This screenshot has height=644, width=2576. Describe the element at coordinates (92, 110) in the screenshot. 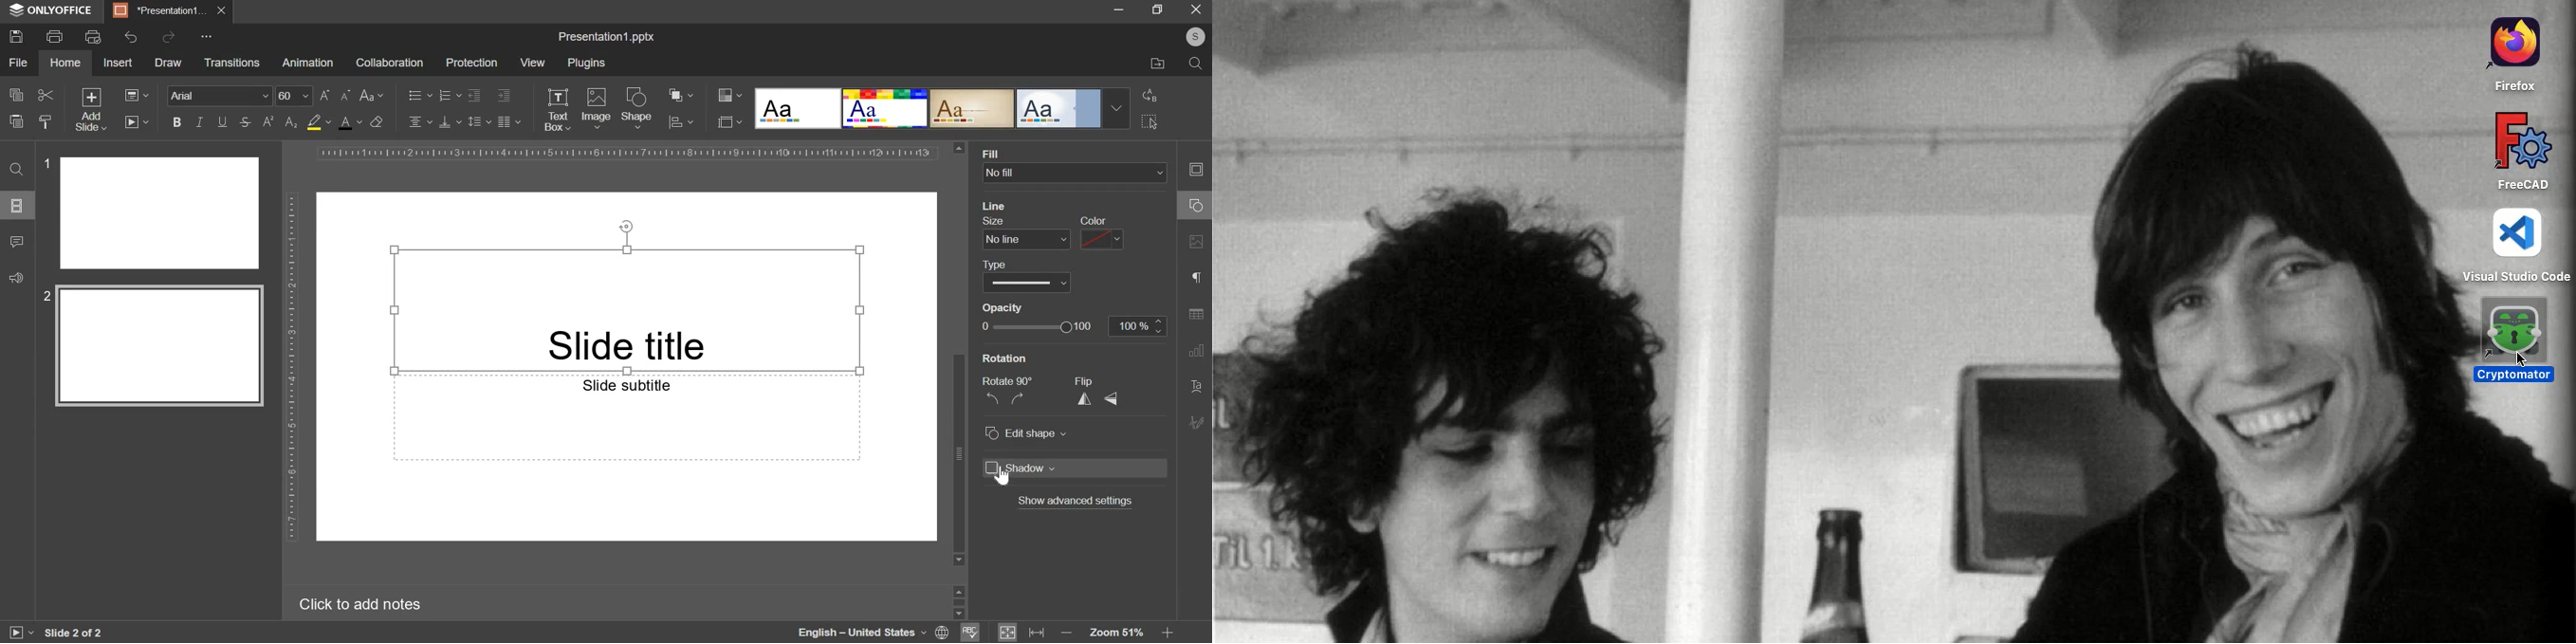

I see `add slide` at that location.